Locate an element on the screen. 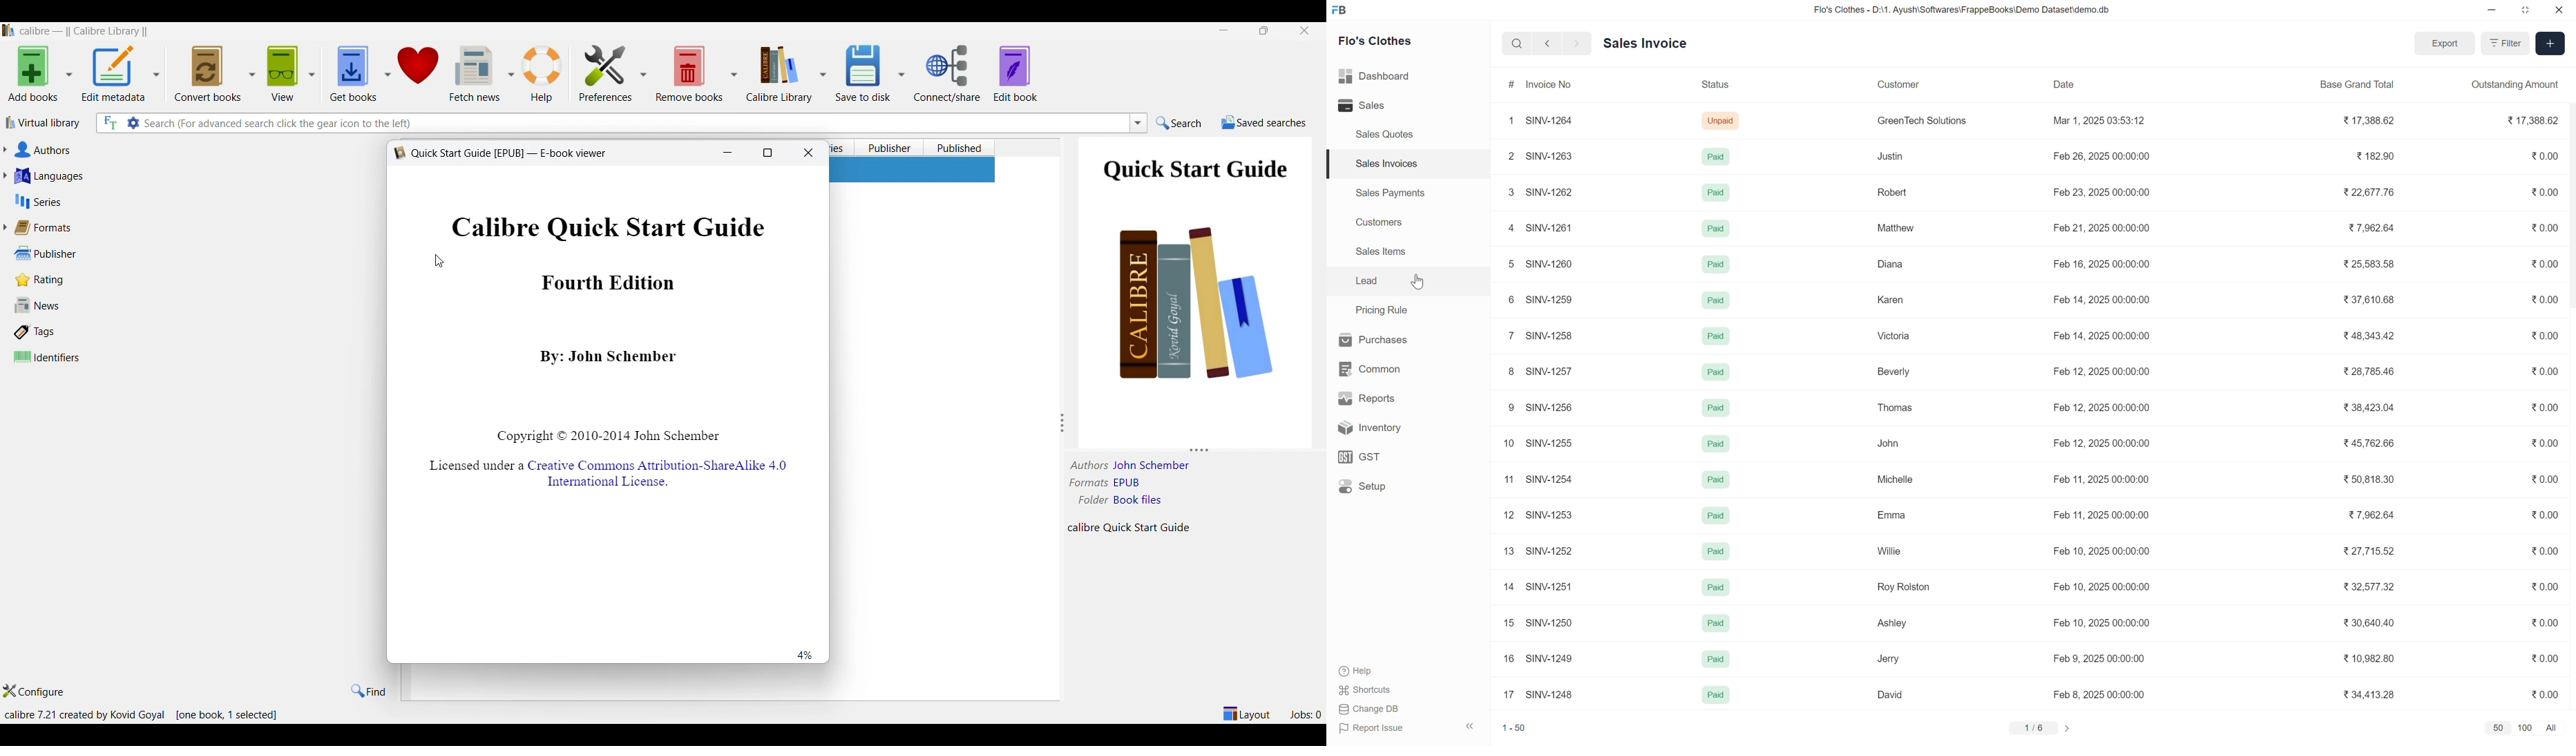 The width and height of the screenshot is (2576, 756). minimise is located at coordinates (2492, 12).